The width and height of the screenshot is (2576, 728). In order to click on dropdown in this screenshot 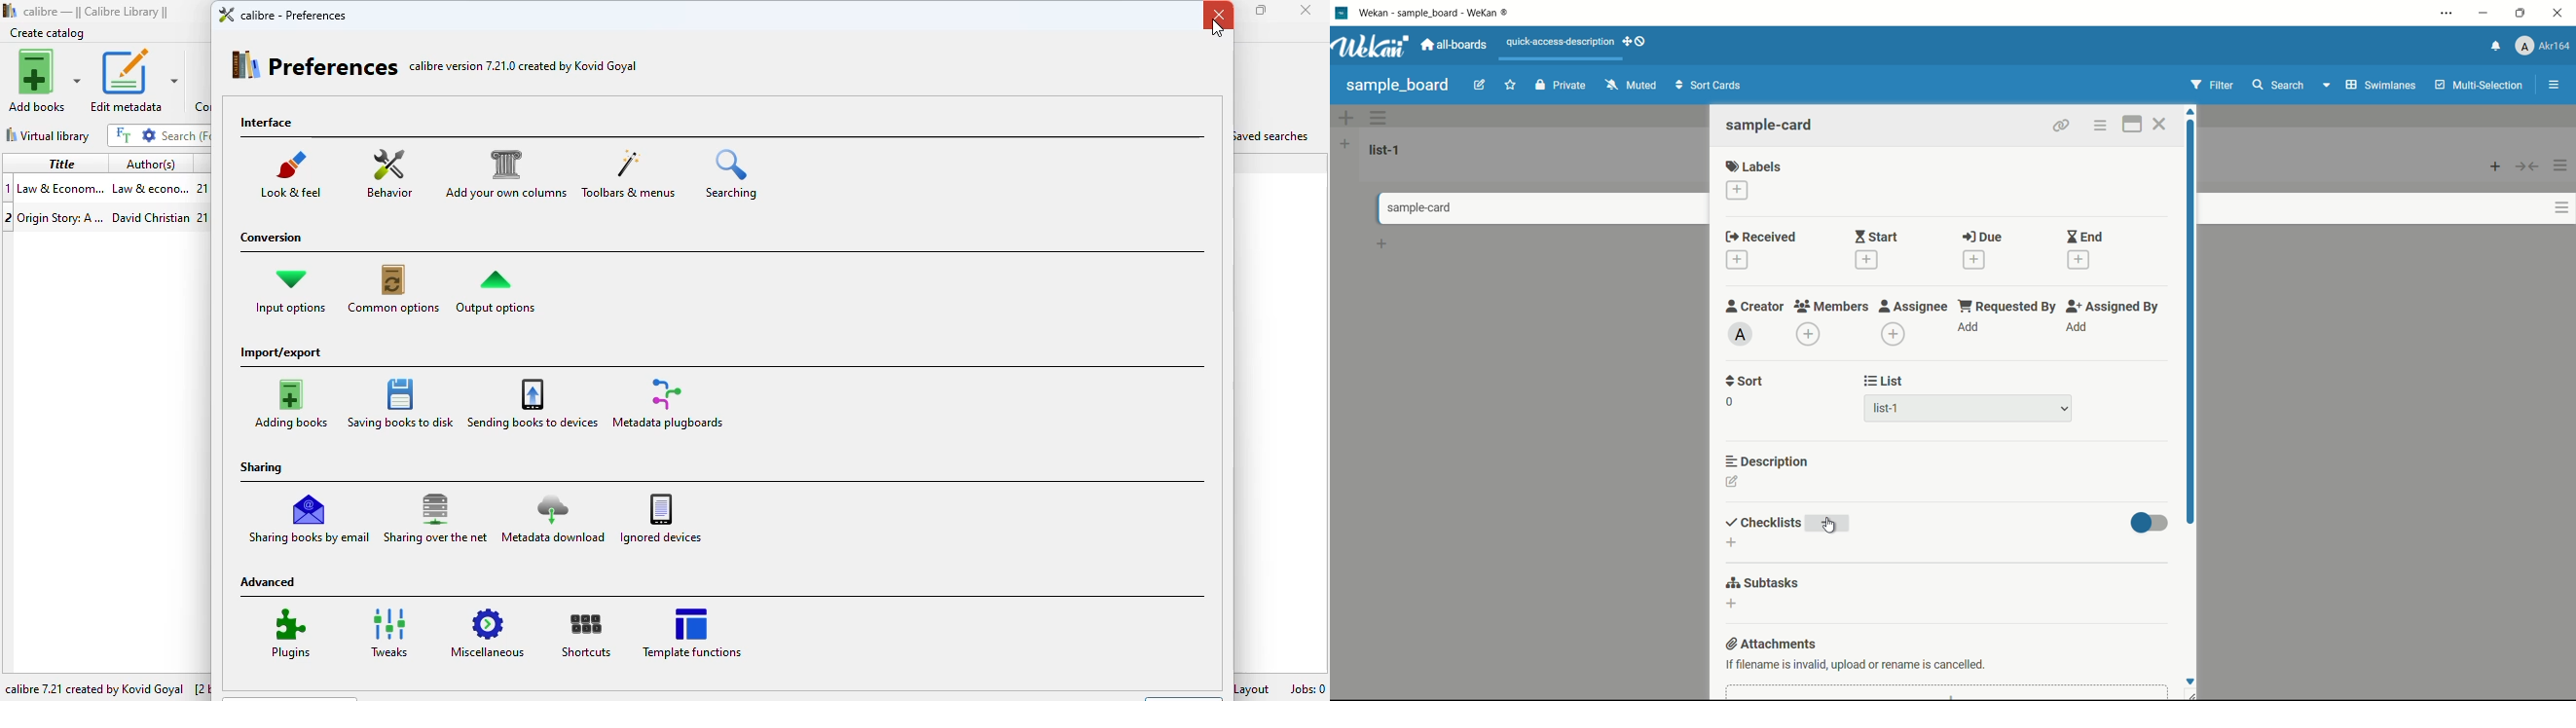, I will do `click(2325, 88)`.